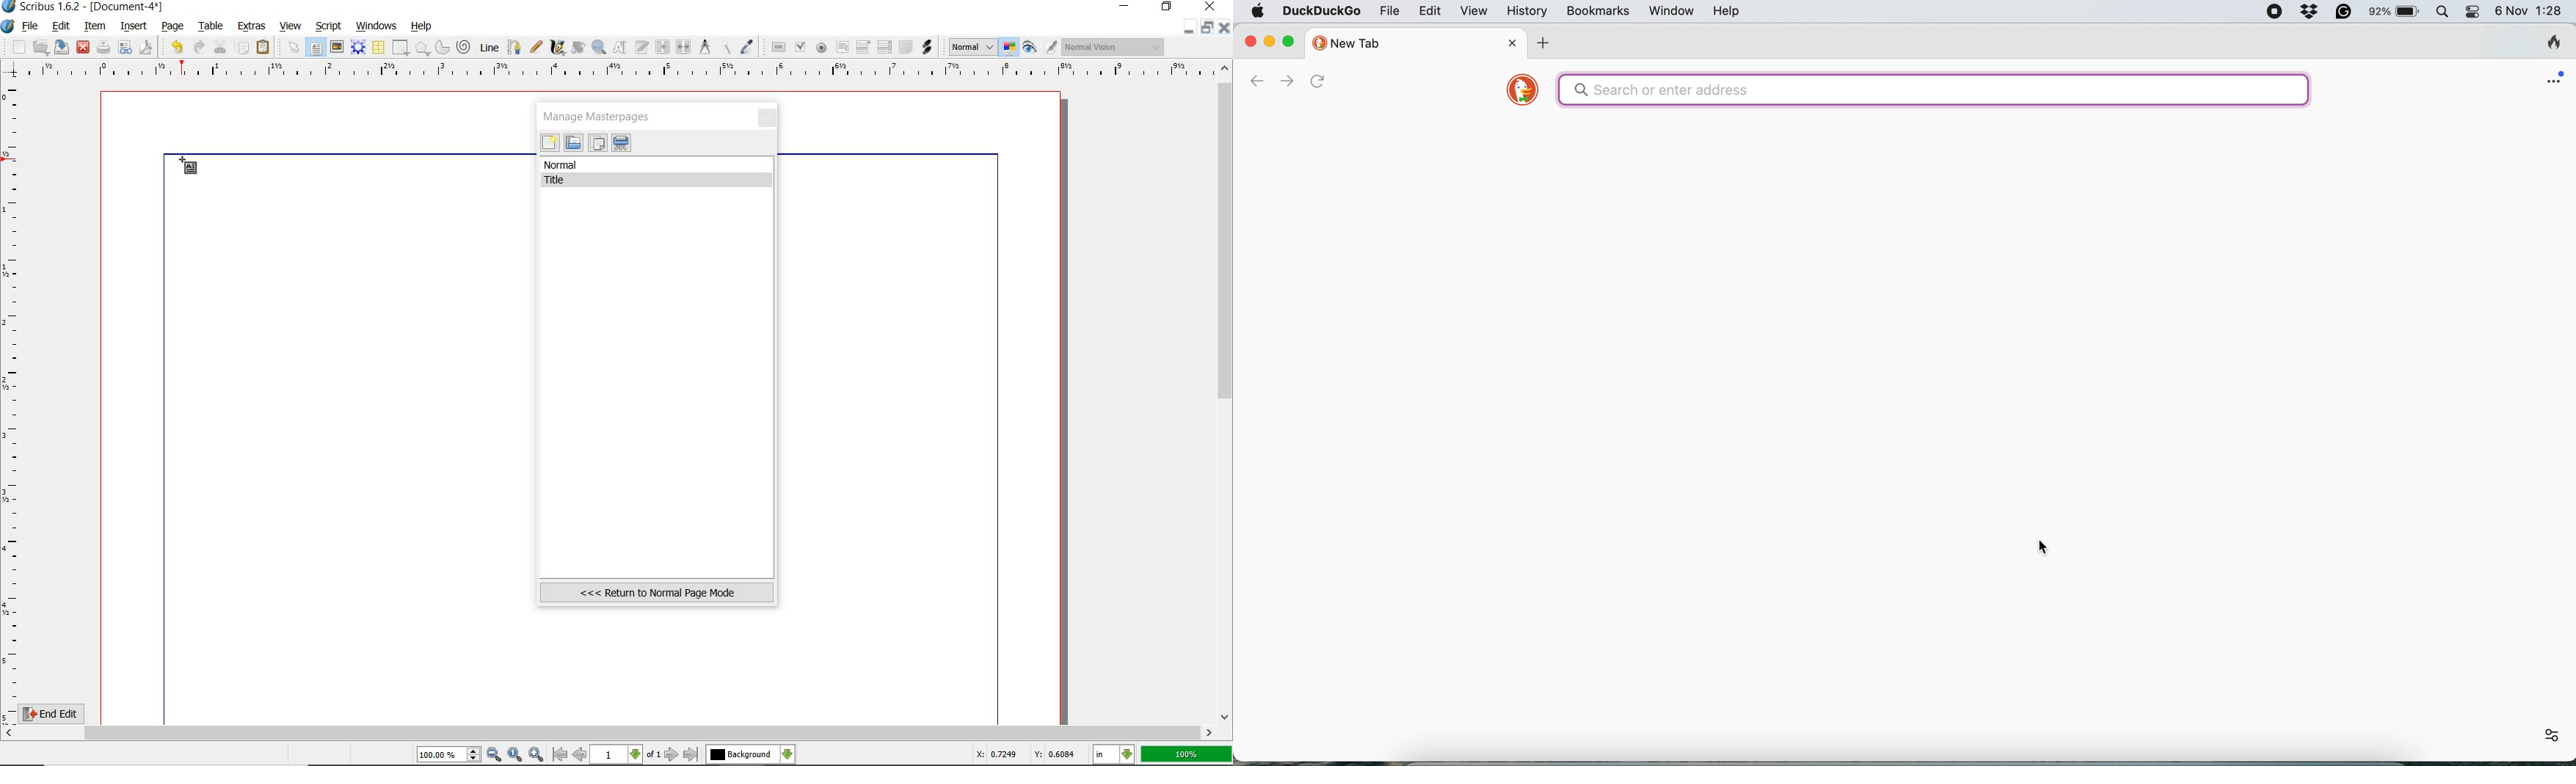 This screenshot has width=2576, height=784. What do you see at coordinates (768, 119) in the screenshot?
I see `close` at bounding box center [768, 119].